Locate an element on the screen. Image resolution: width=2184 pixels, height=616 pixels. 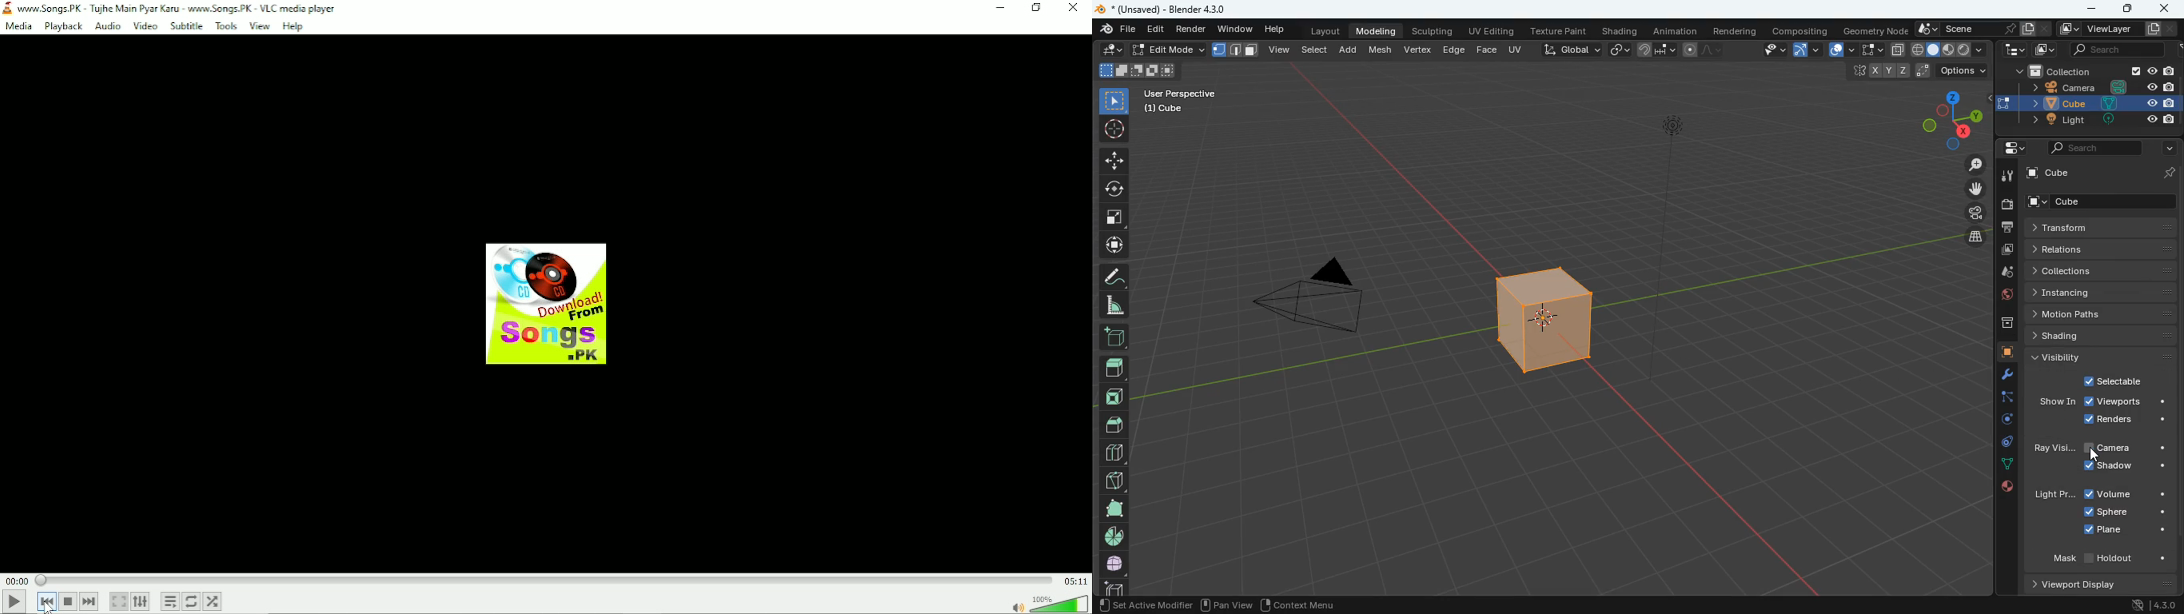
Previous is located at coordinates (47, 602).